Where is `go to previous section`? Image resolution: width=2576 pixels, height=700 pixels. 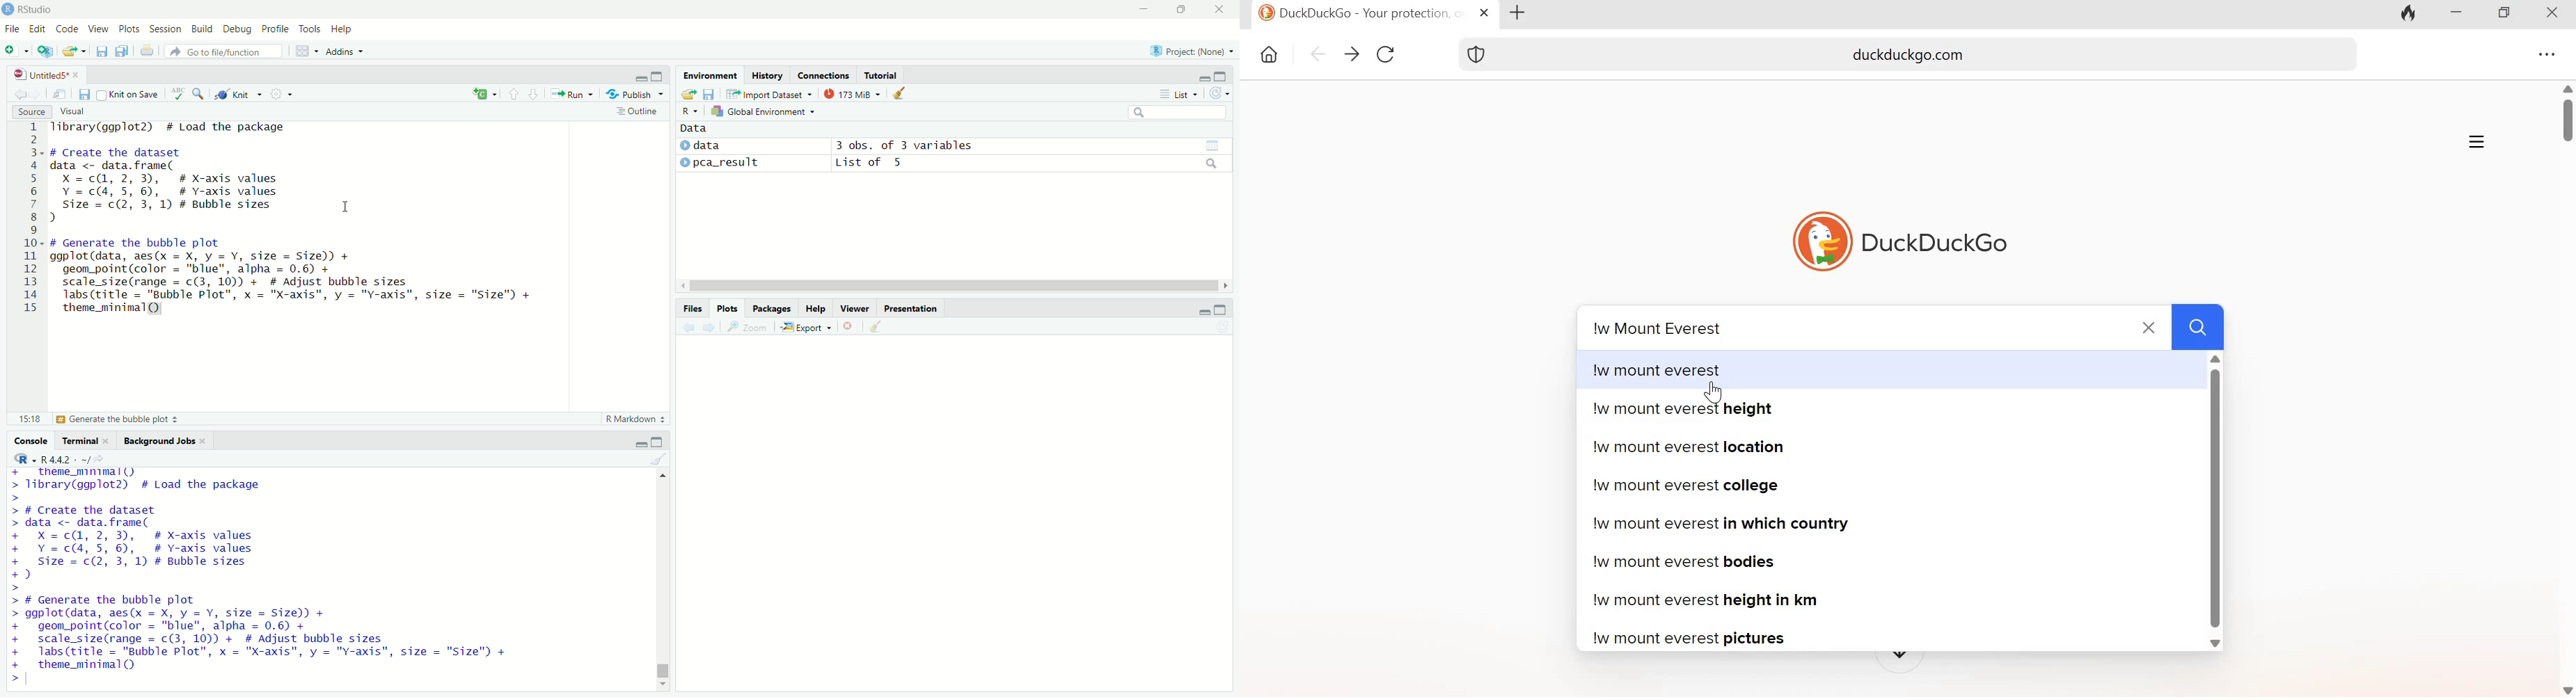 go to previous section is located at coordinates (514, 94).